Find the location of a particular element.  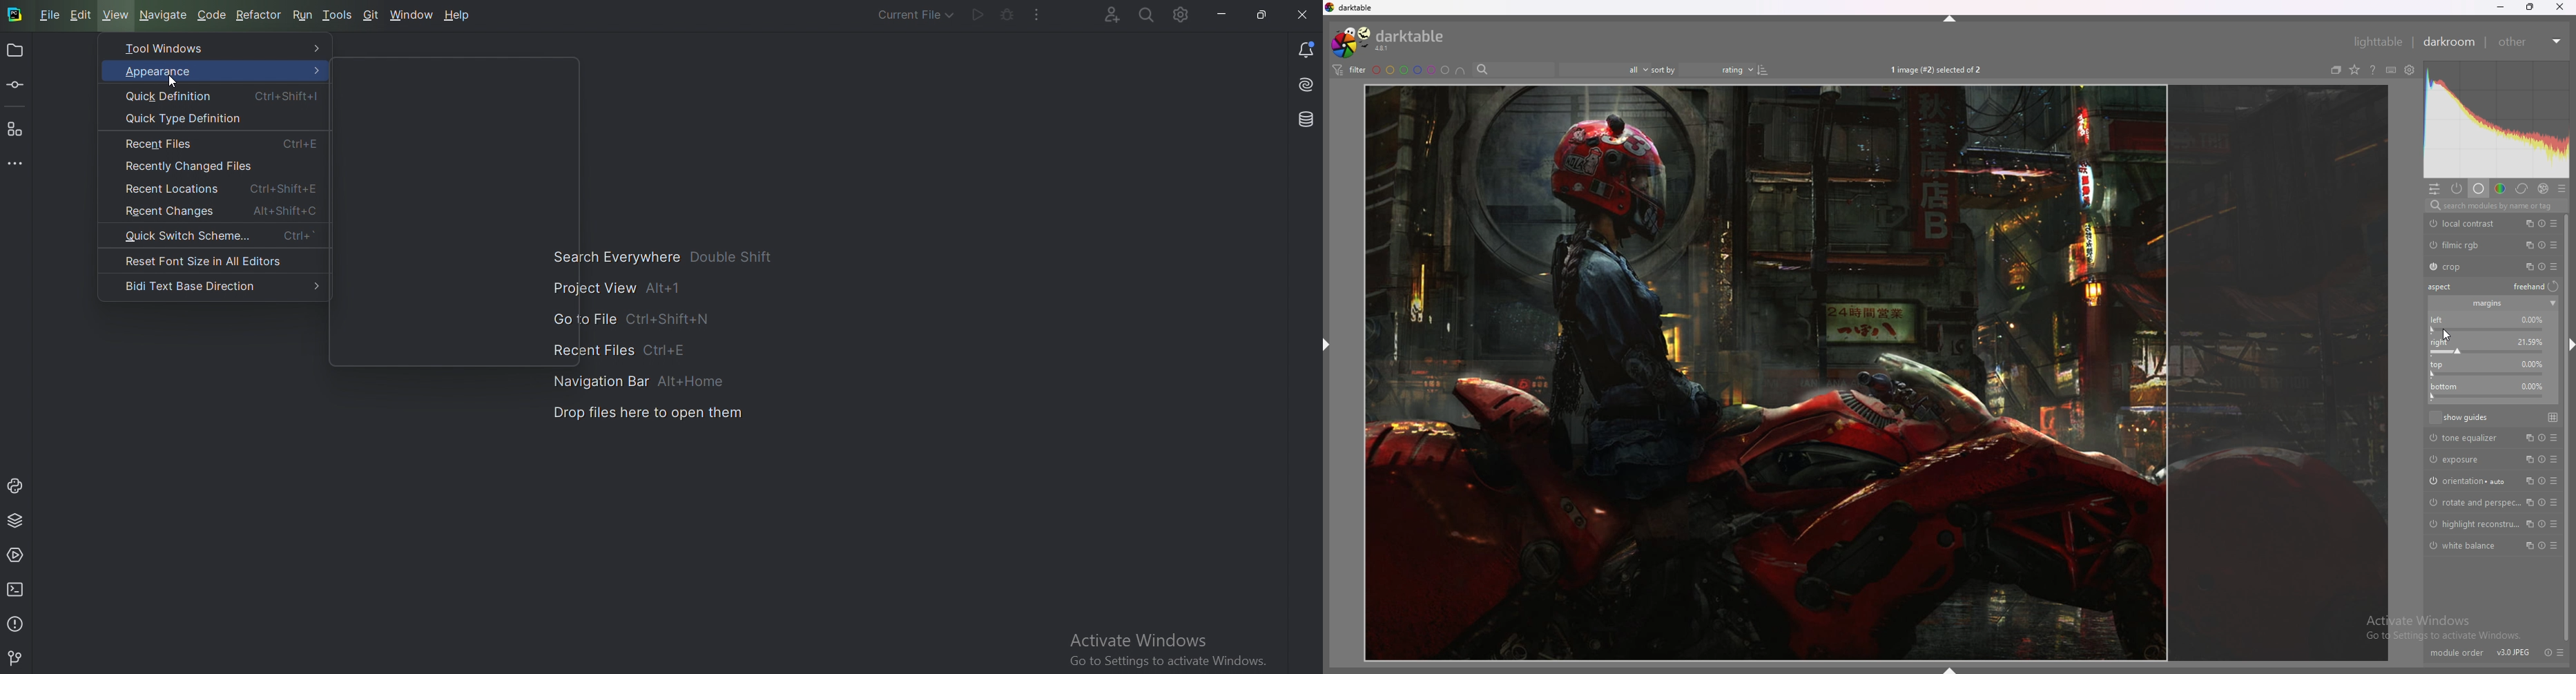

highlight reconstruction is located at coordinates (2474, 524).